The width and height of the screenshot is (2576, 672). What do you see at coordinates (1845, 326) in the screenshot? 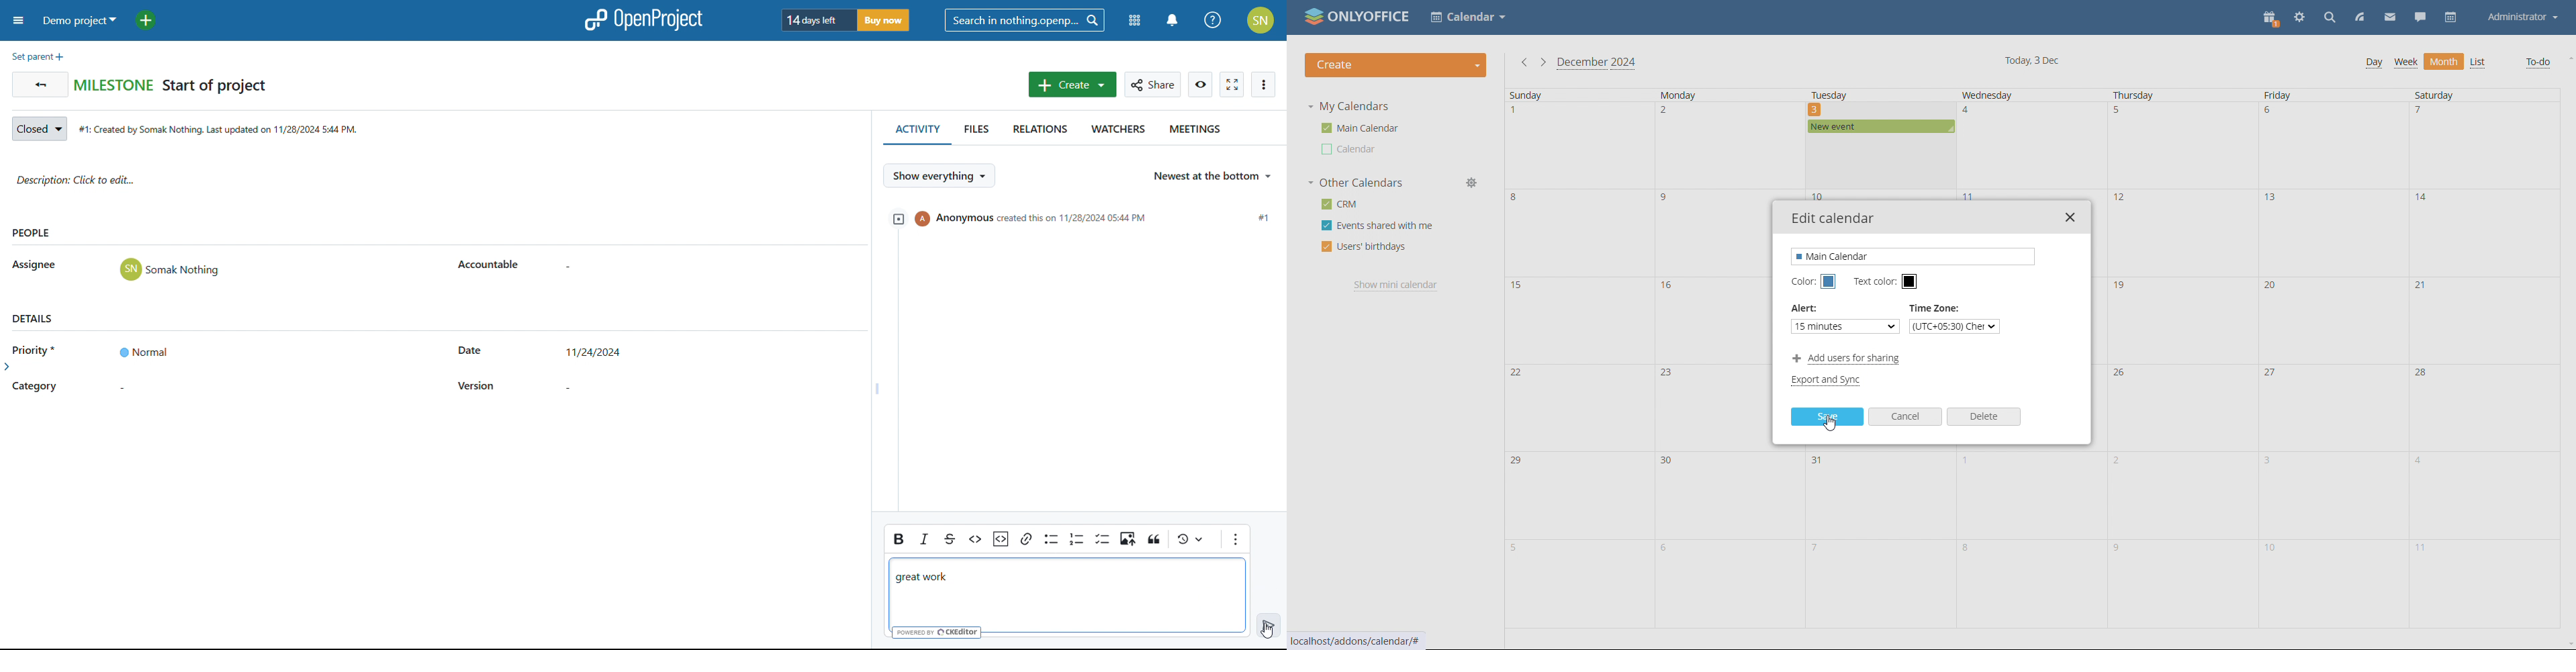
I see `set alert` at bounding box center [1845, 326].